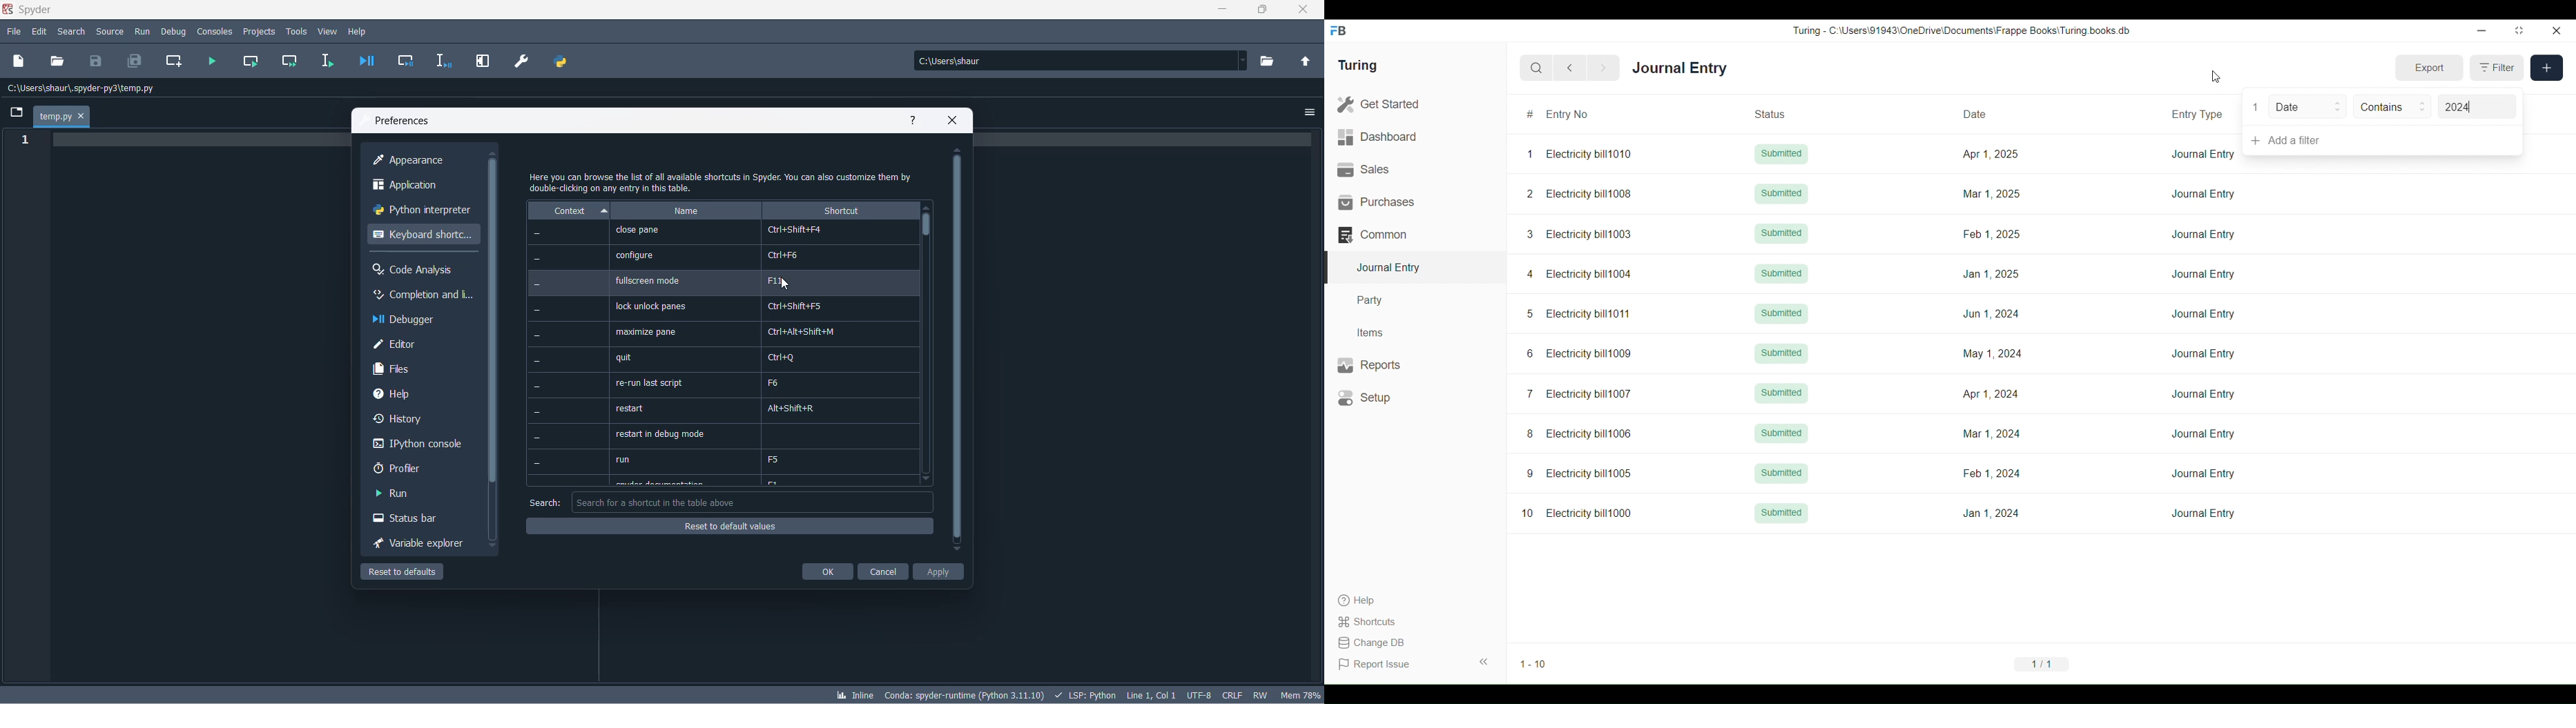 The image size is (2576, 728). Describe the element at coordinates (793, 230) in the screenshot. I see `Ctrl+Shift+F4` at that location.